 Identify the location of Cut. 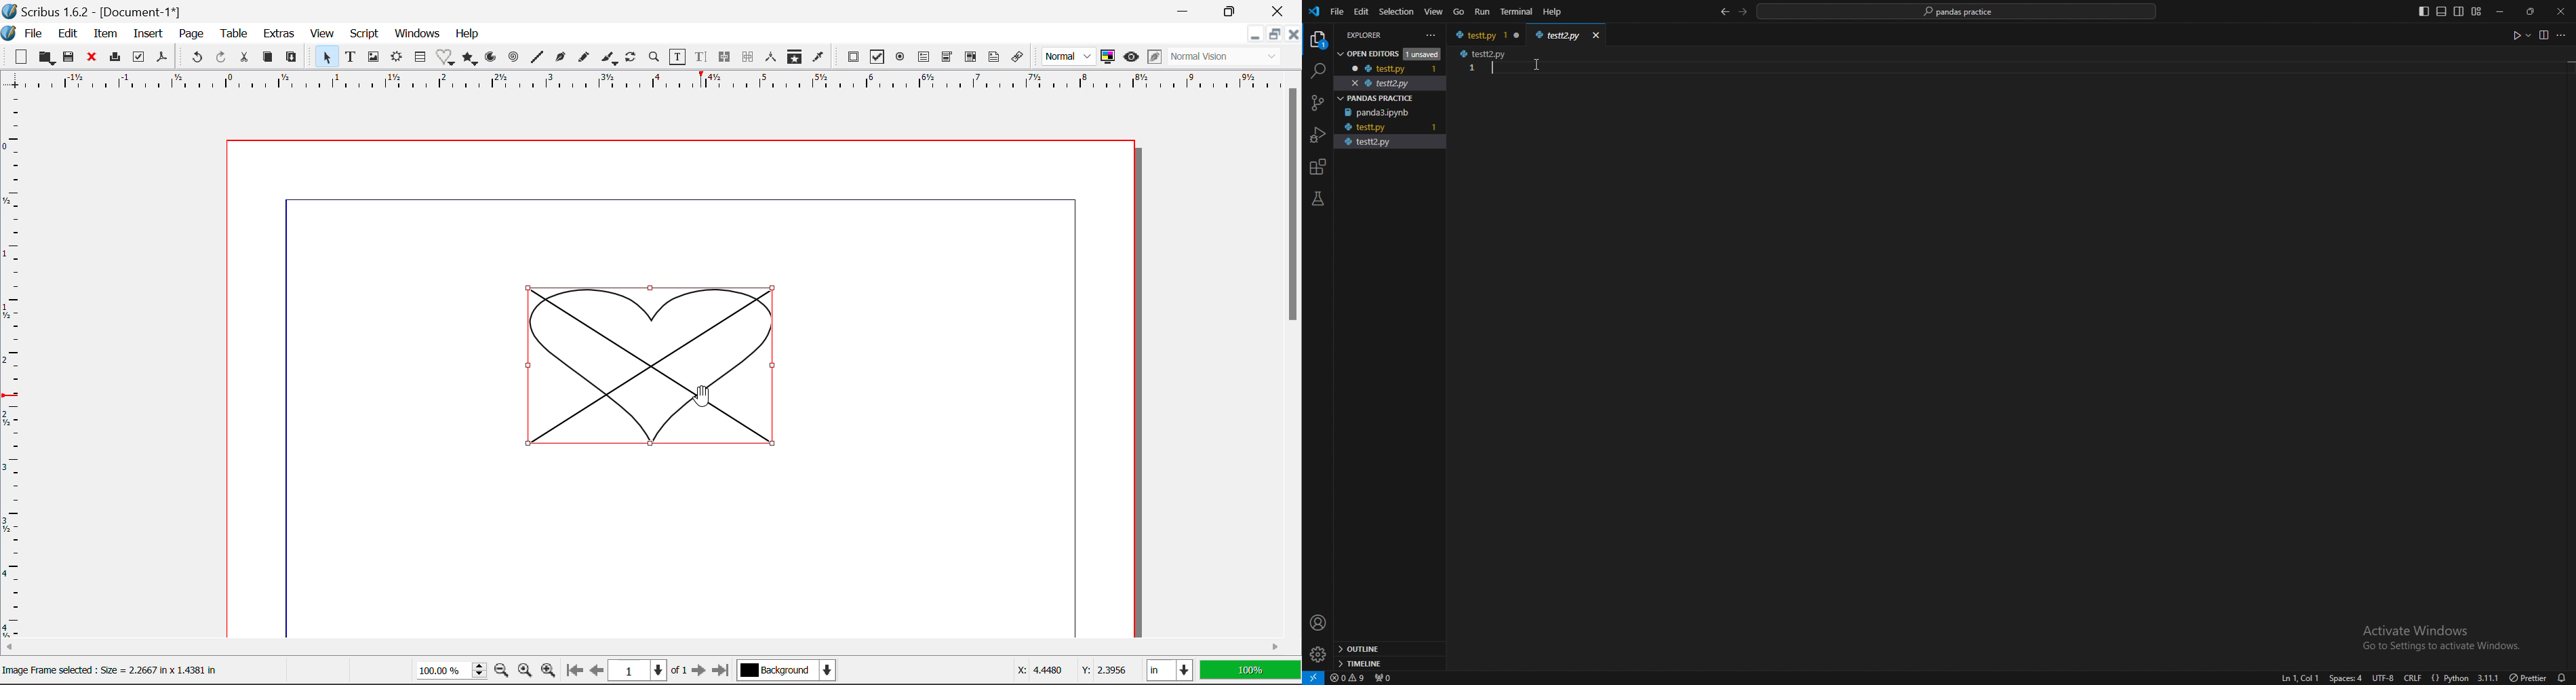
(247, 56).